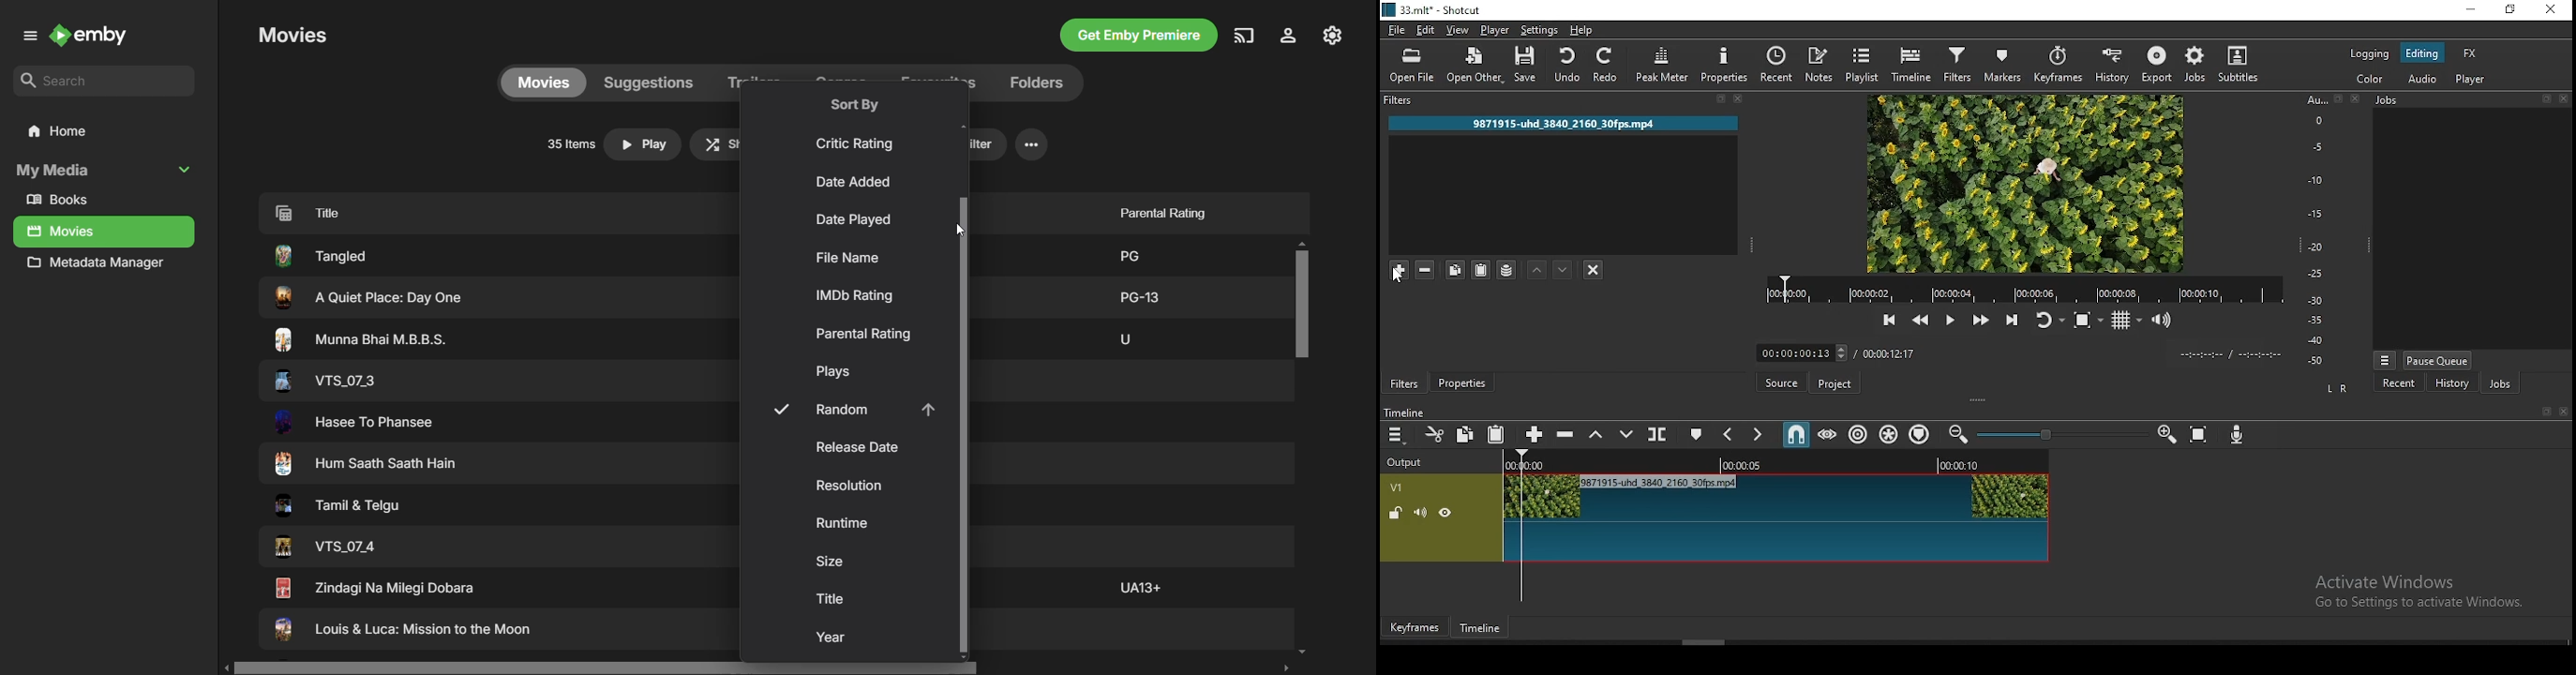 This screenshot has width=2576, height=700. I want to click on 9871915-uhd_3840_2160_30fps.mp4, so click(1559, 124).